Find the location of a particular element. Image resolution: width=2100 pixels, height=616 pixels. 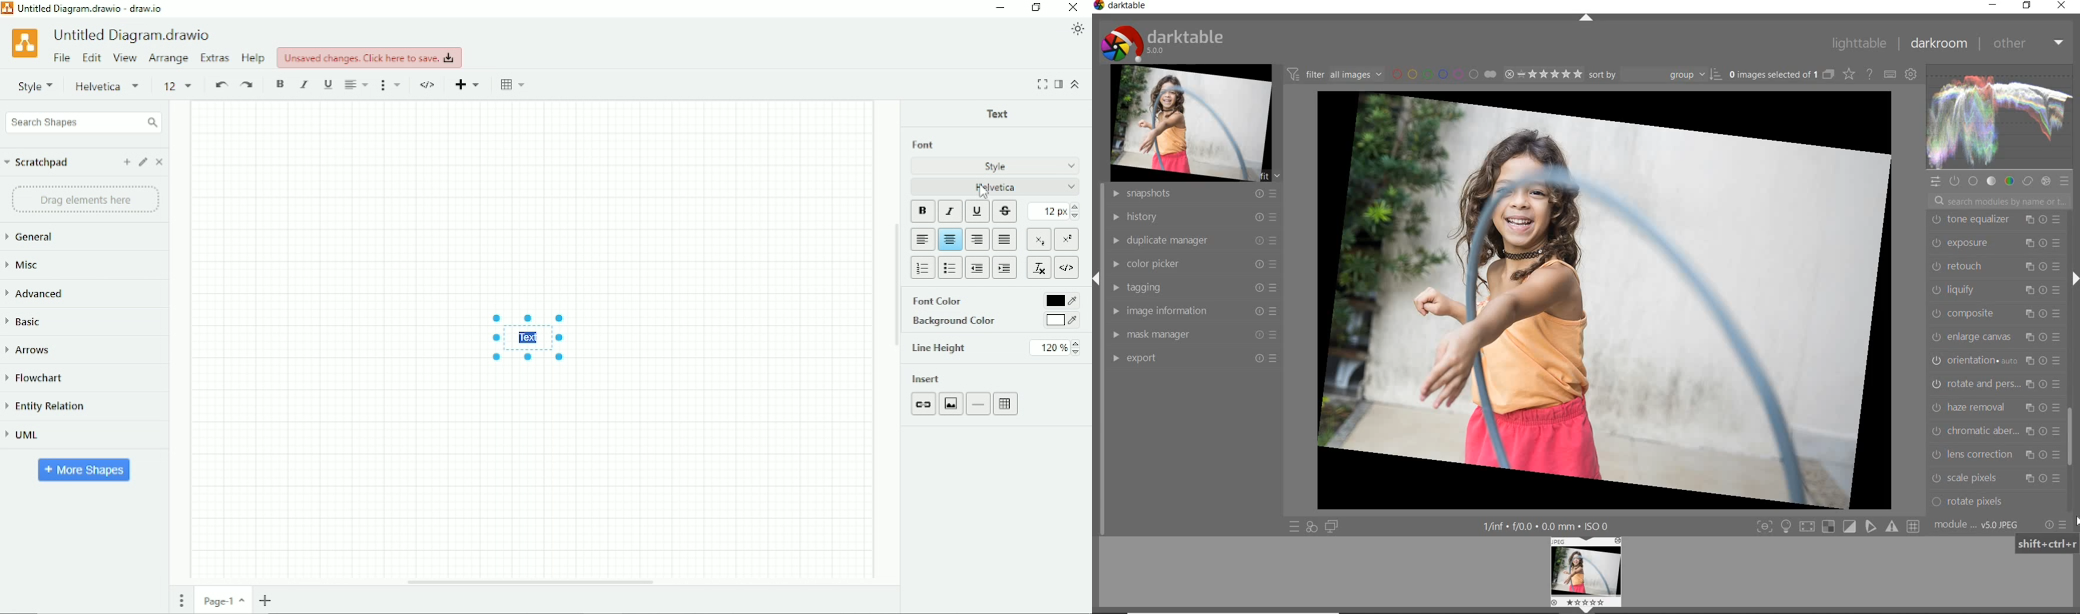

mask manager is located at coordinates (1193, 335).